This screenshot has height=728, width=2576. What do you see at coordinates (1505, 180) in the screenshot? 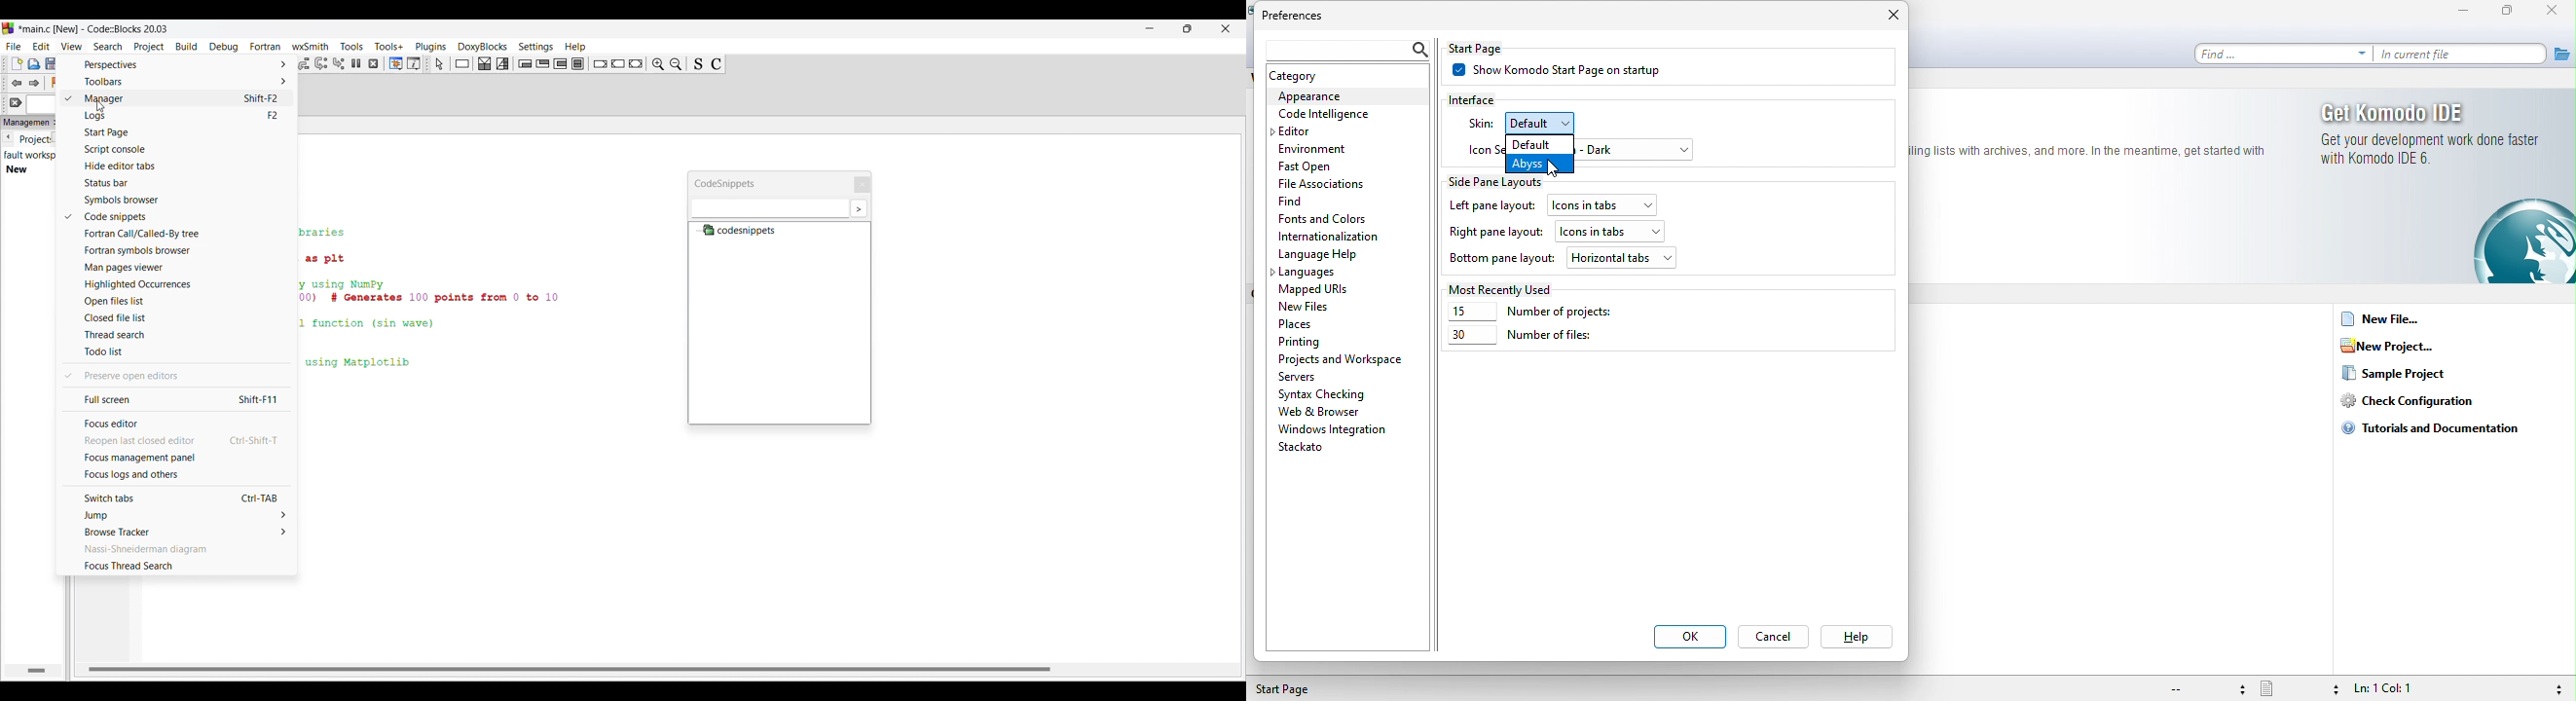
I see `side pane layouts` at bounding box center [1505, 180].